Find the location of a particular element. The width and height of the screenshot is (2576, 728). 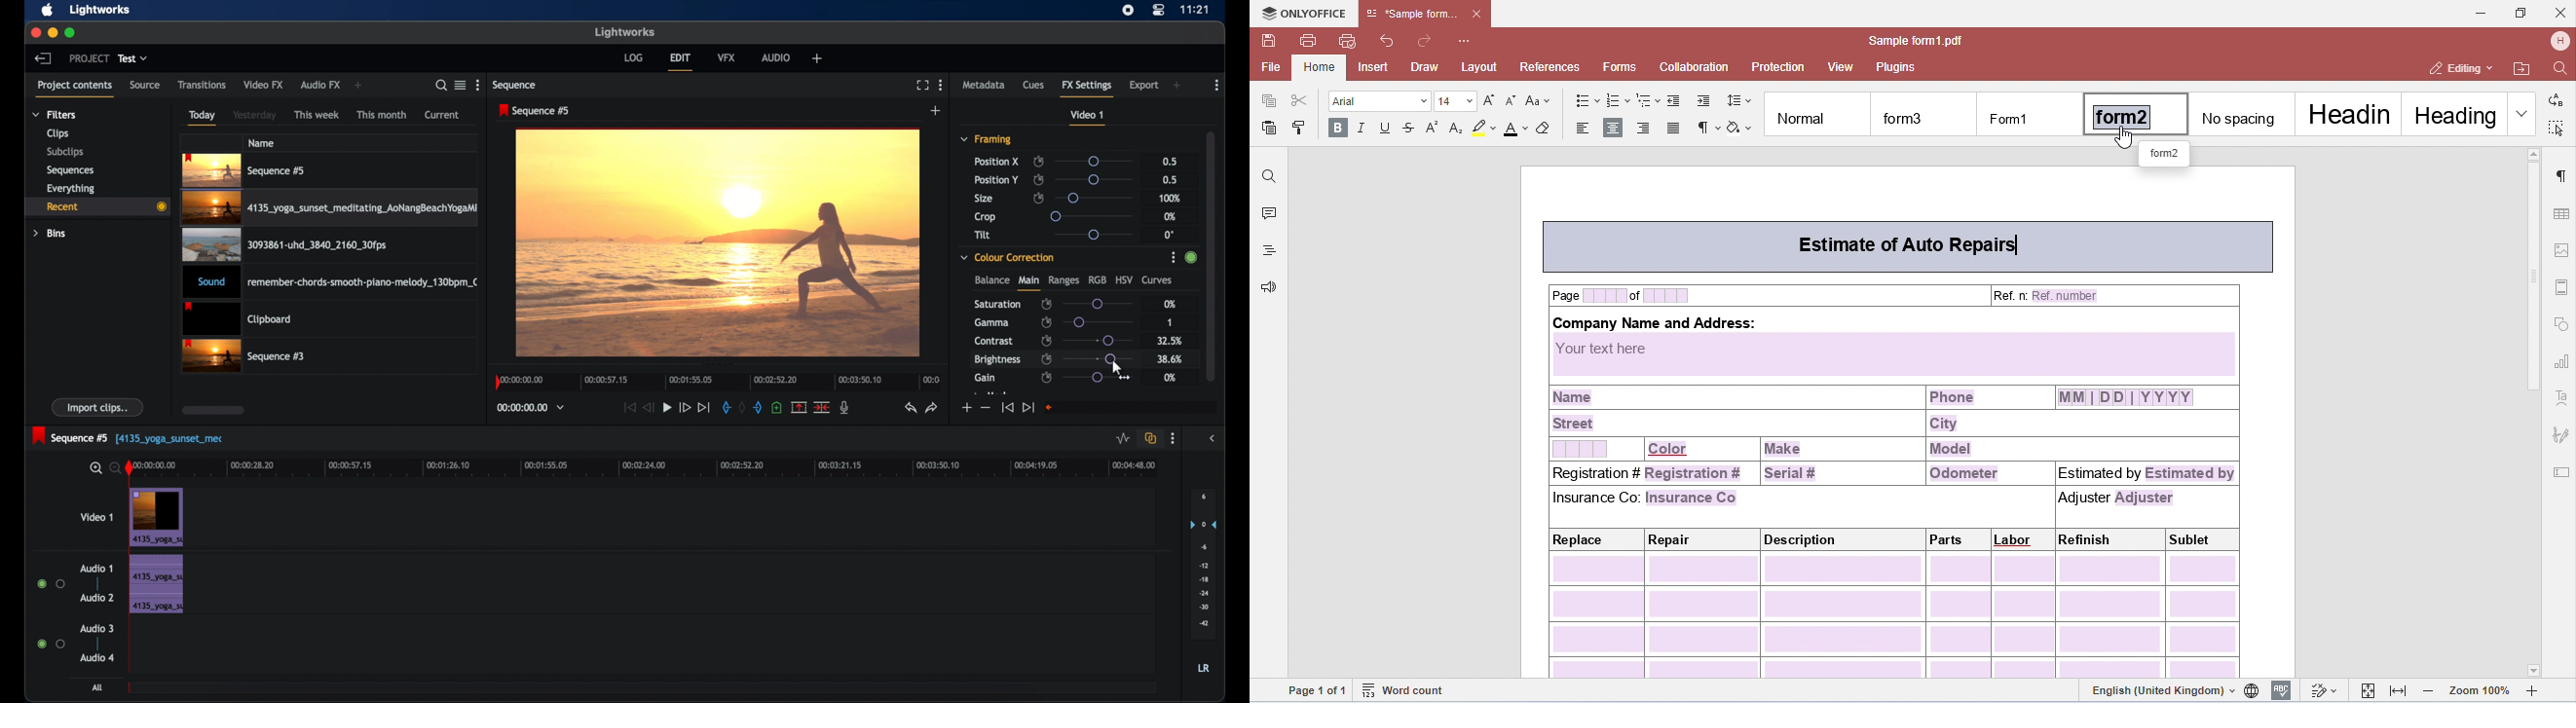

playhead is located at coordinates (130, 469).